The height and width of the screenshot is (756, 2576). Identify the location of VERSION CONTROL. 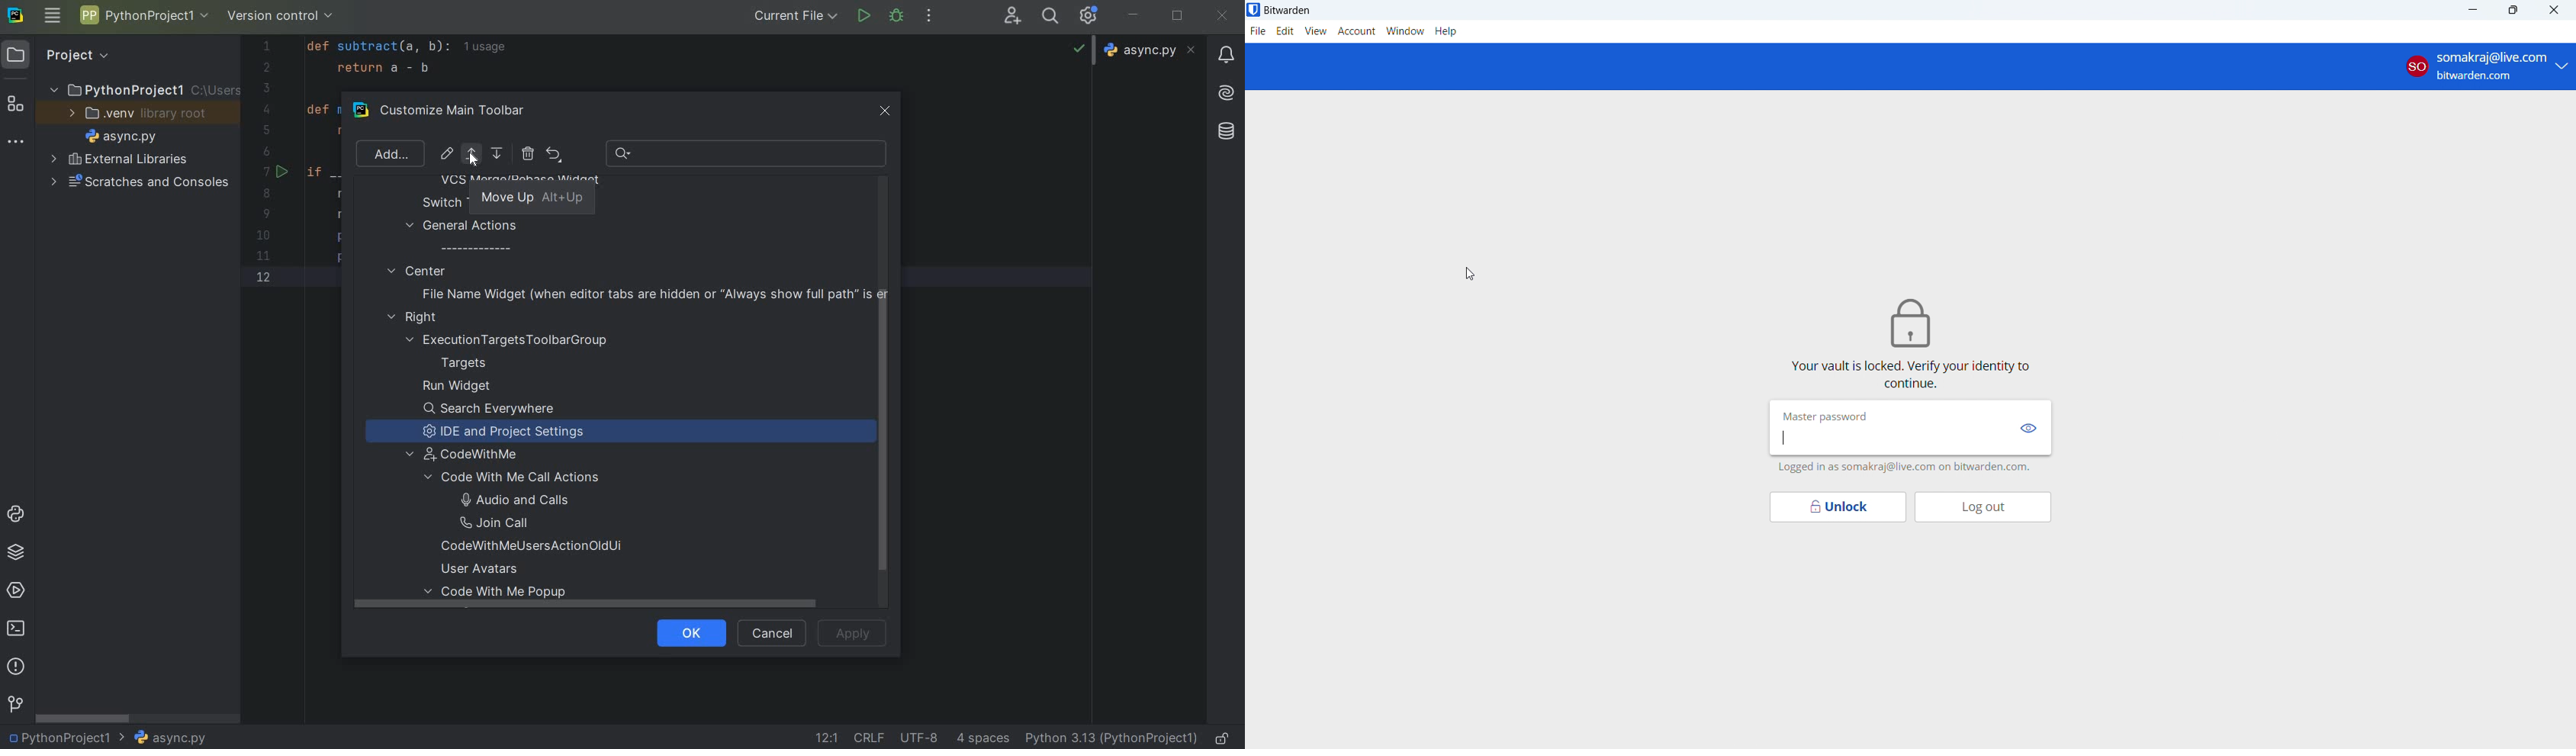
(281, 18).